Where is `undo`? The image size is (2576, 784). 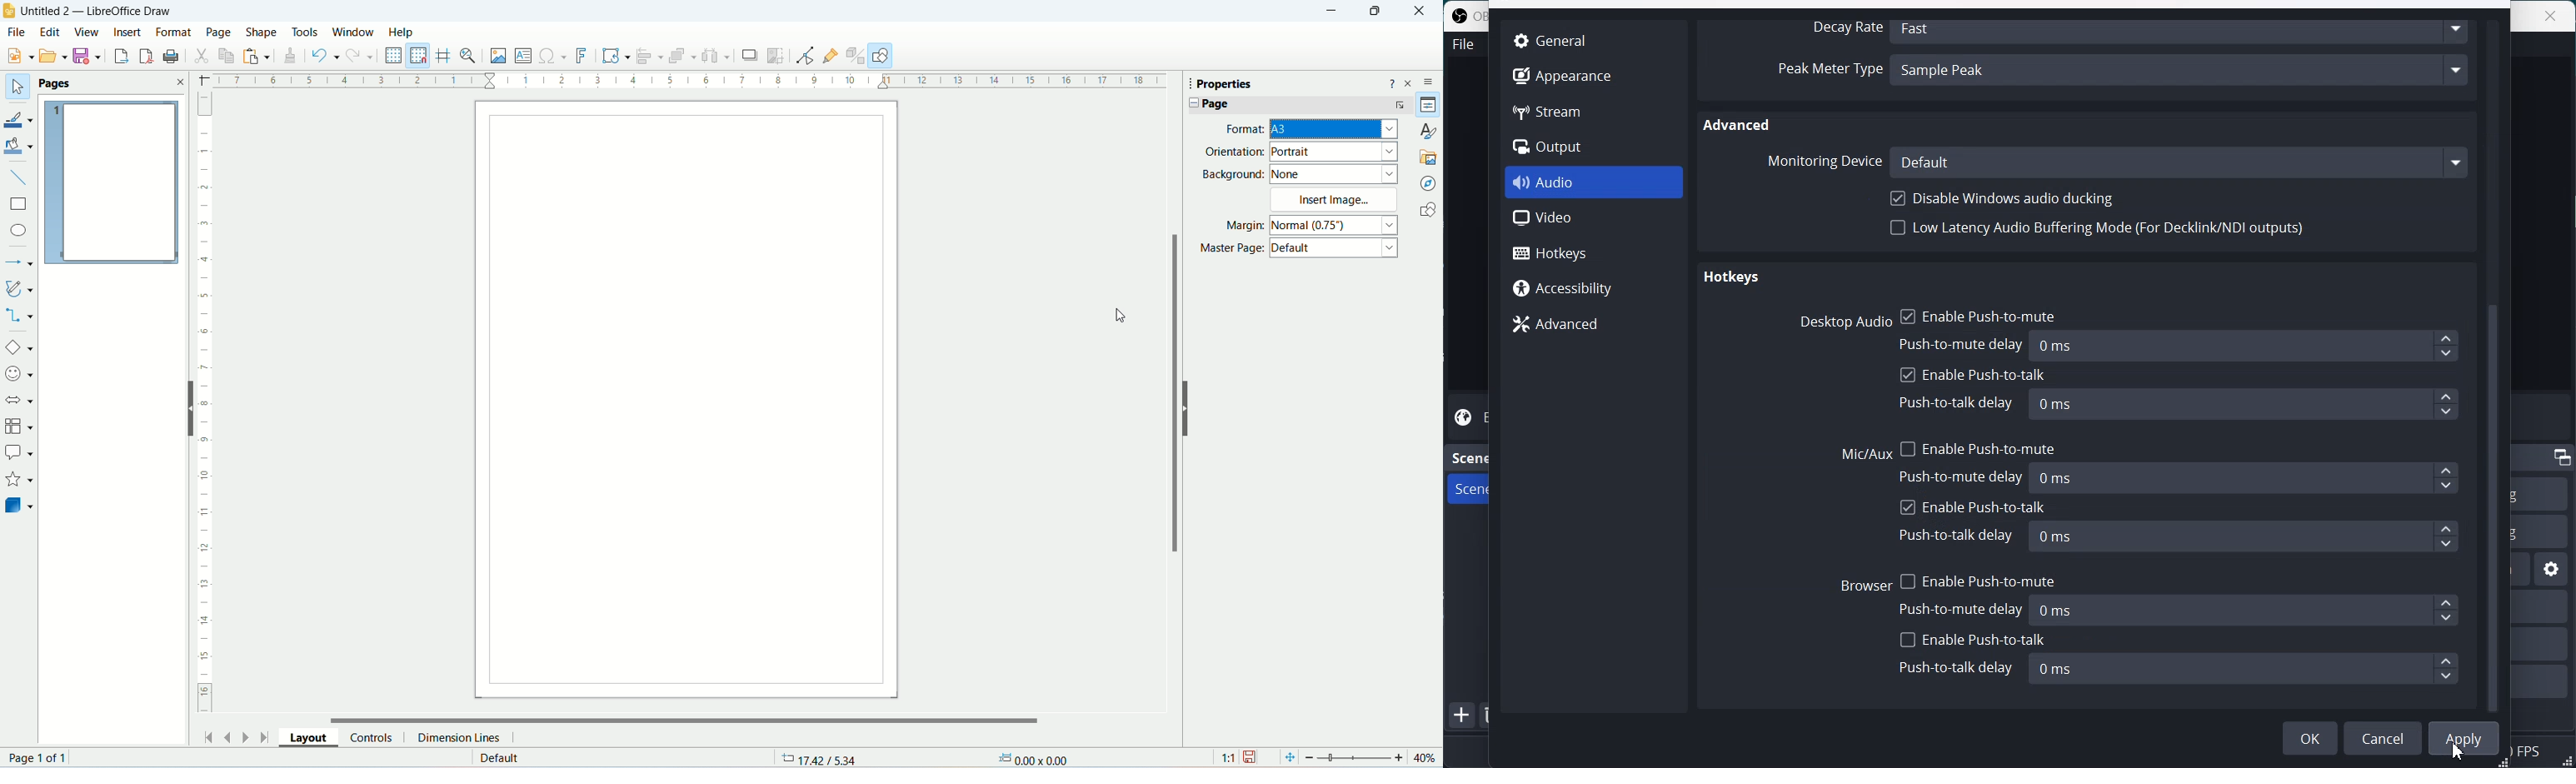
undo is located at coordinates (327, 56).